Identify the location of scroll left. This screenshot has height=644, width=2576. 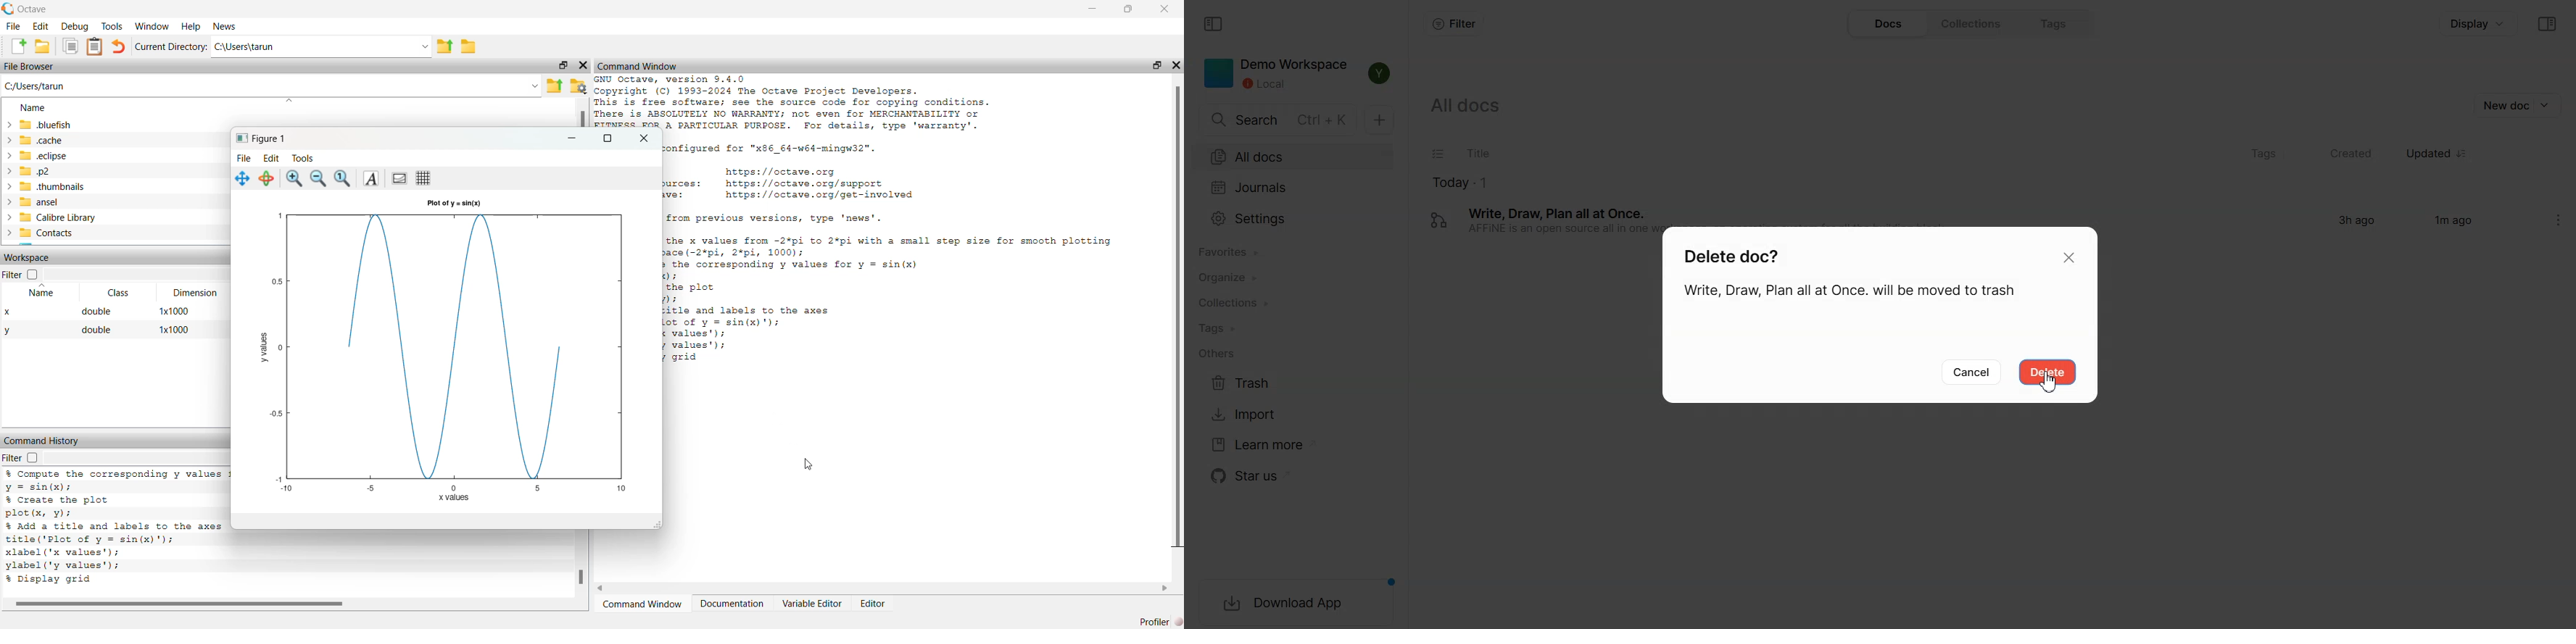
(599, 588).